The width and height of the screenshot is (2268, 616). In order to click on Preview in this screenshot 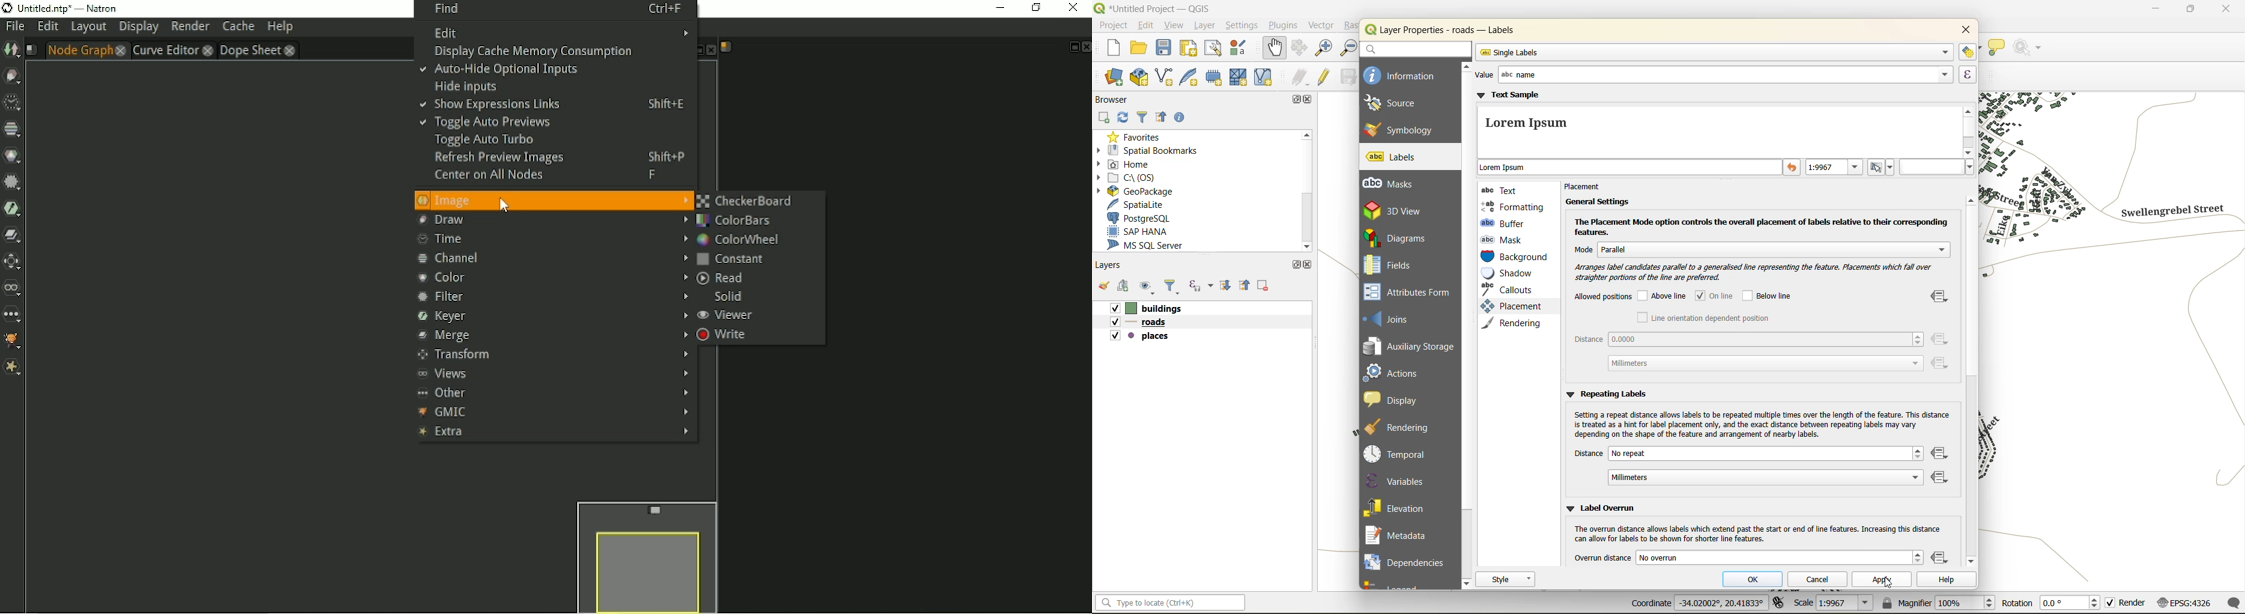, I will do `click(644, 554)`.